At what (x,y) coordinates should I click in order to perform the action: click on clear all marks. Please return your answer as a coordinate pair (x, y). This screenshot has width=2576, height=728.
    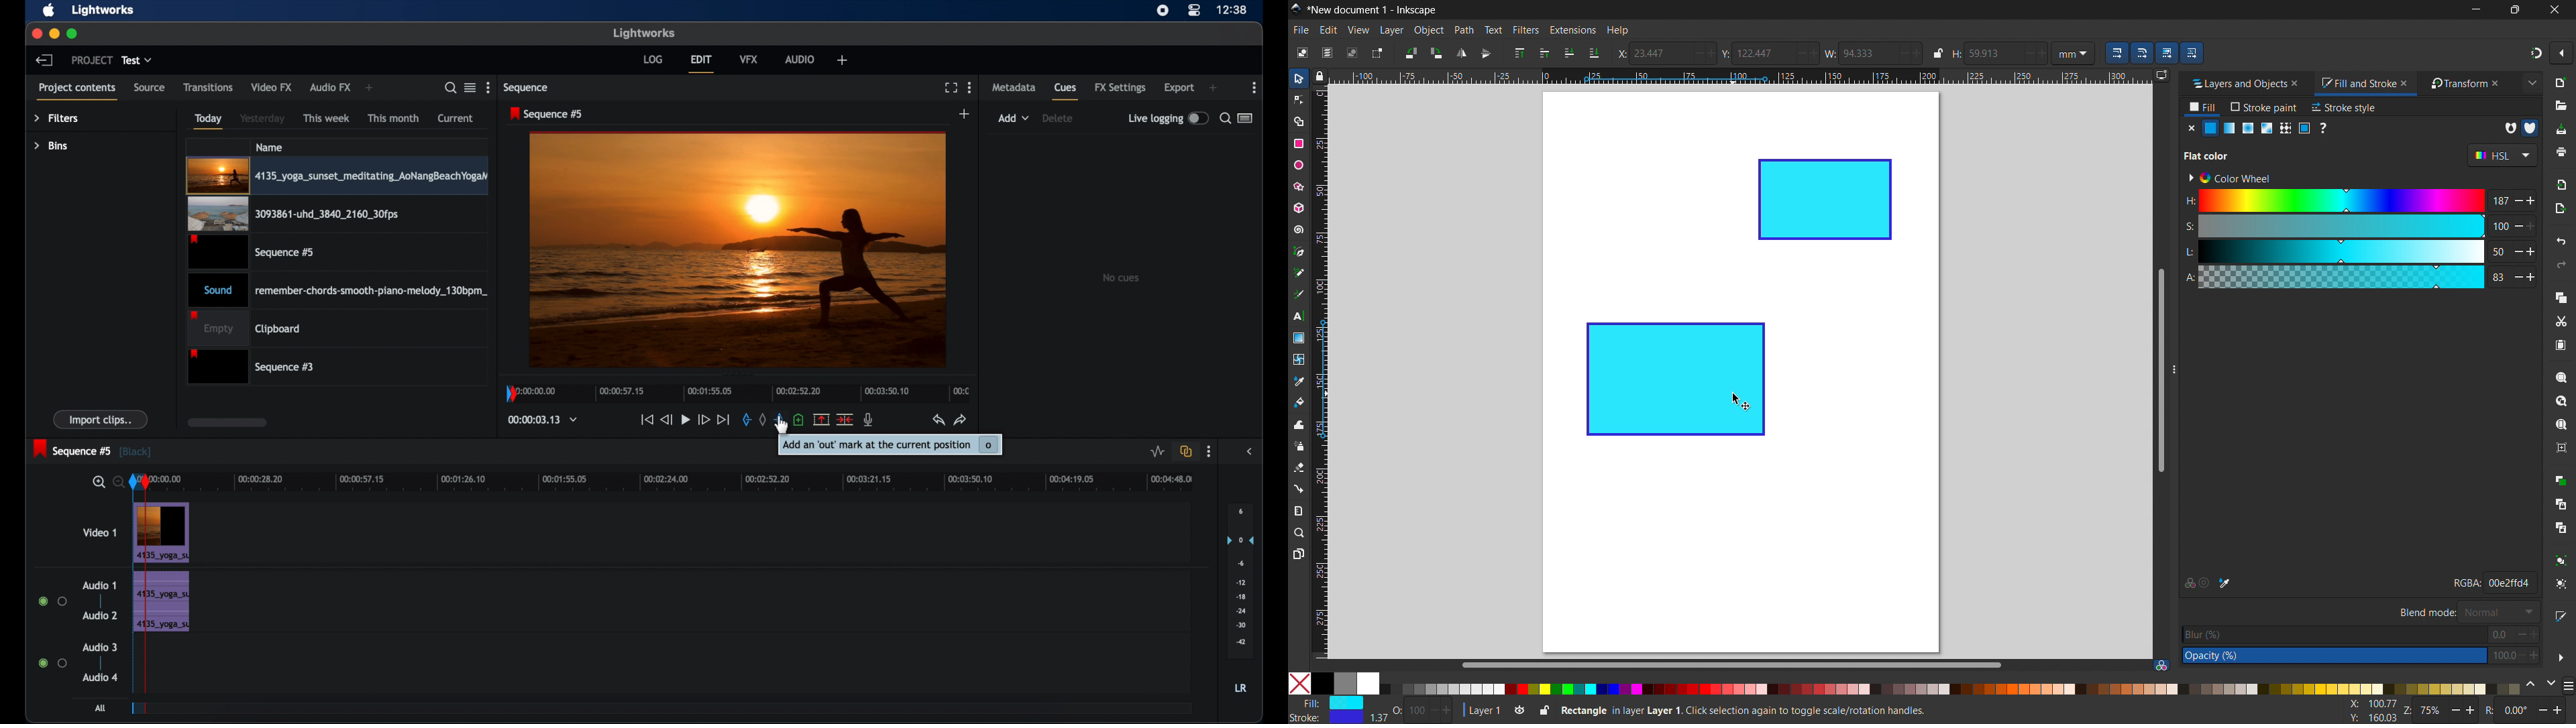
    Looking at the image, I should click on (761, 419).